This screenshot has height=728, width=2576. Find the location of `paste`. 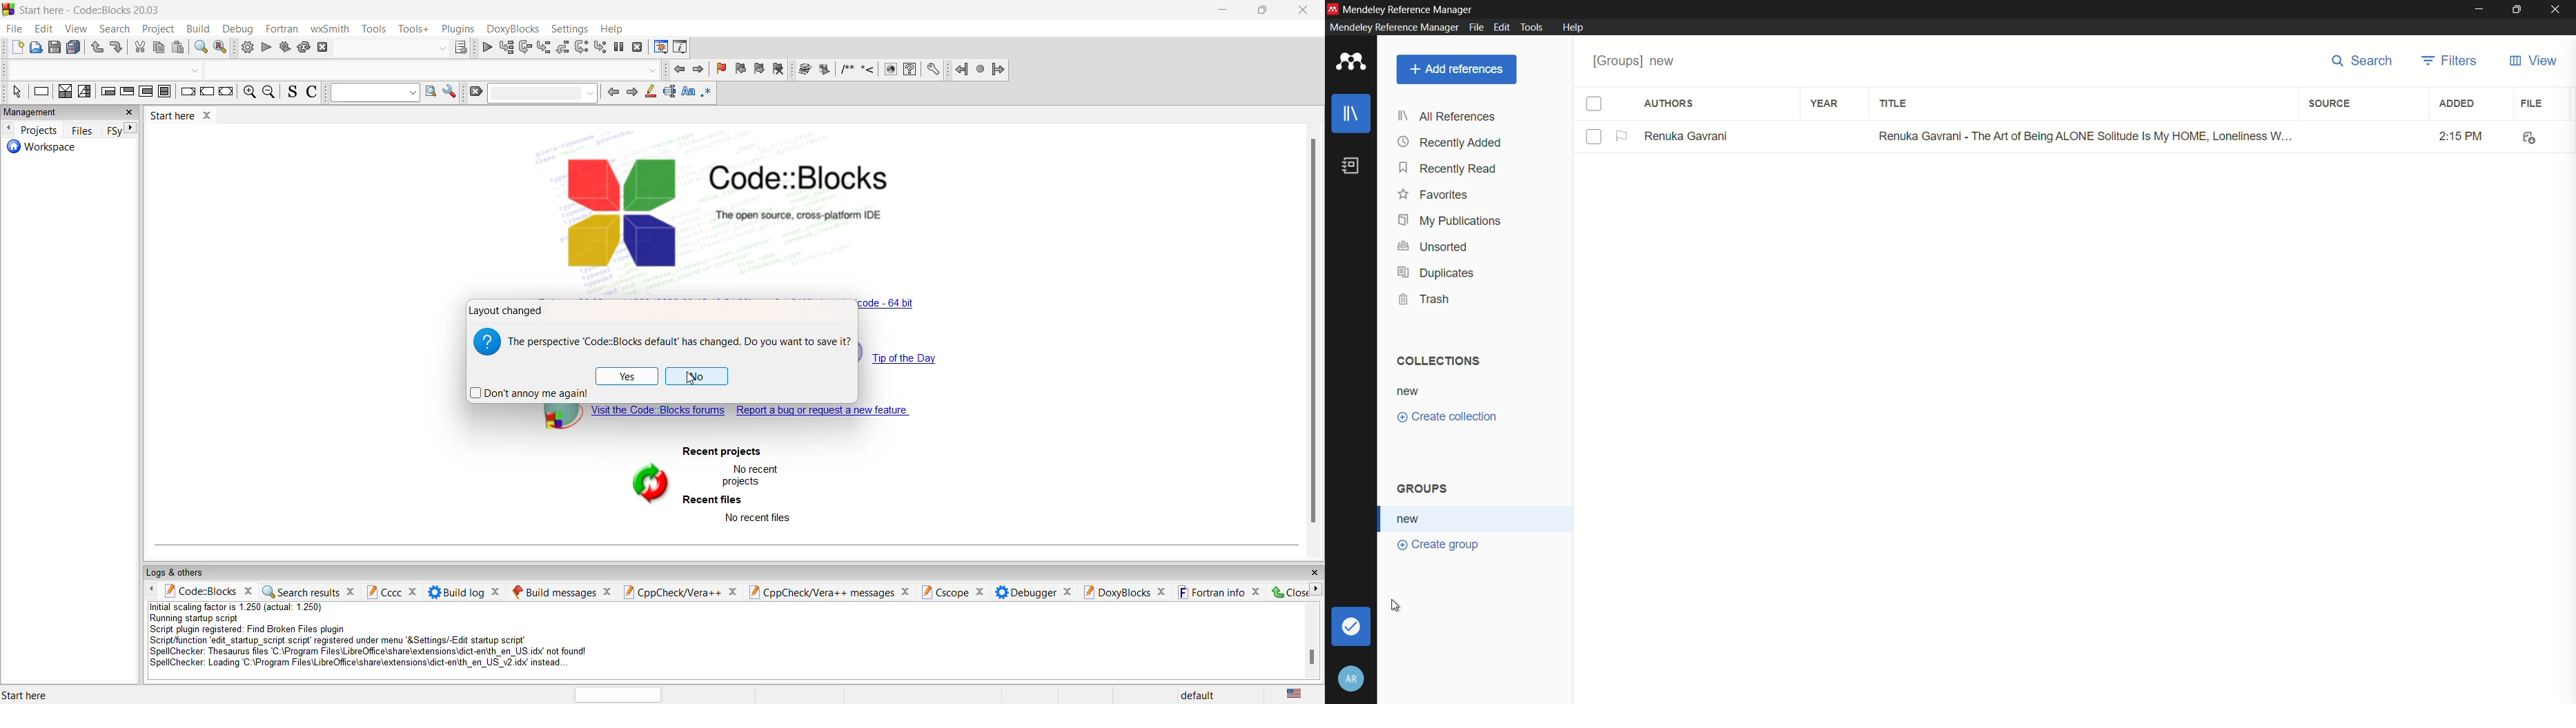

paste is located at coordinates (157, 50).